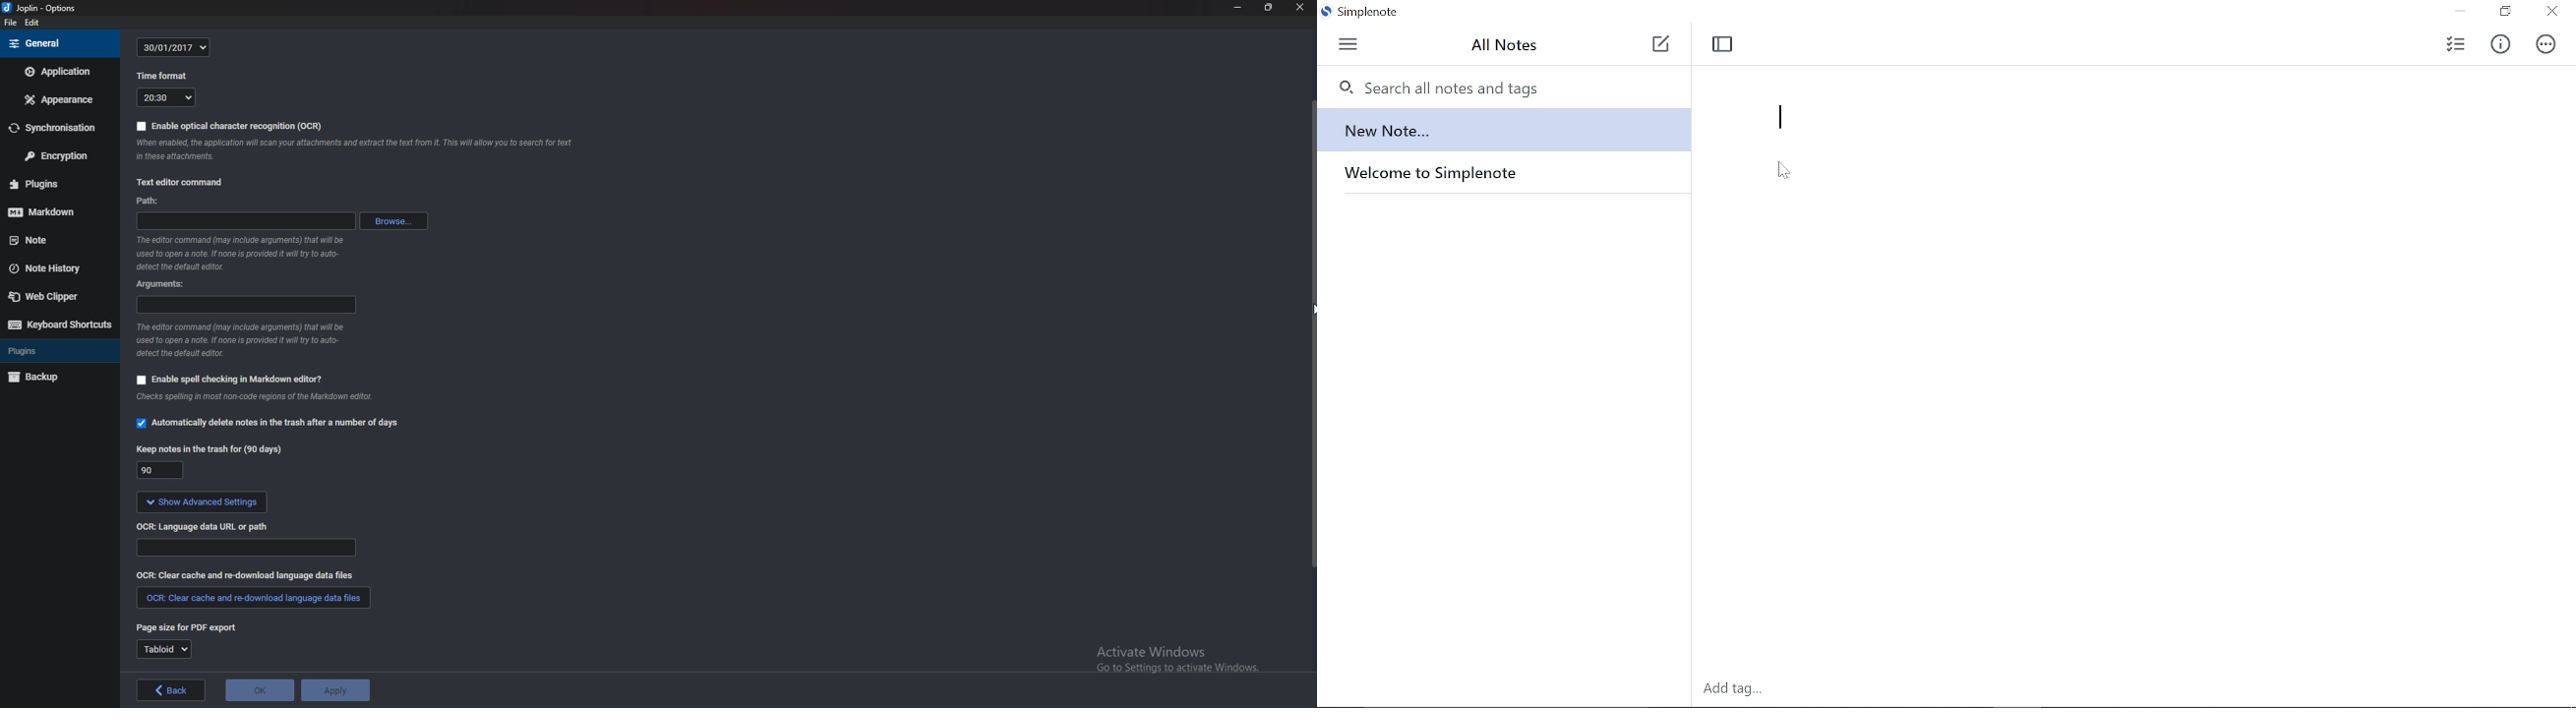 The image size is (2576, 728). I want to click on Apply, so click(336, 689).